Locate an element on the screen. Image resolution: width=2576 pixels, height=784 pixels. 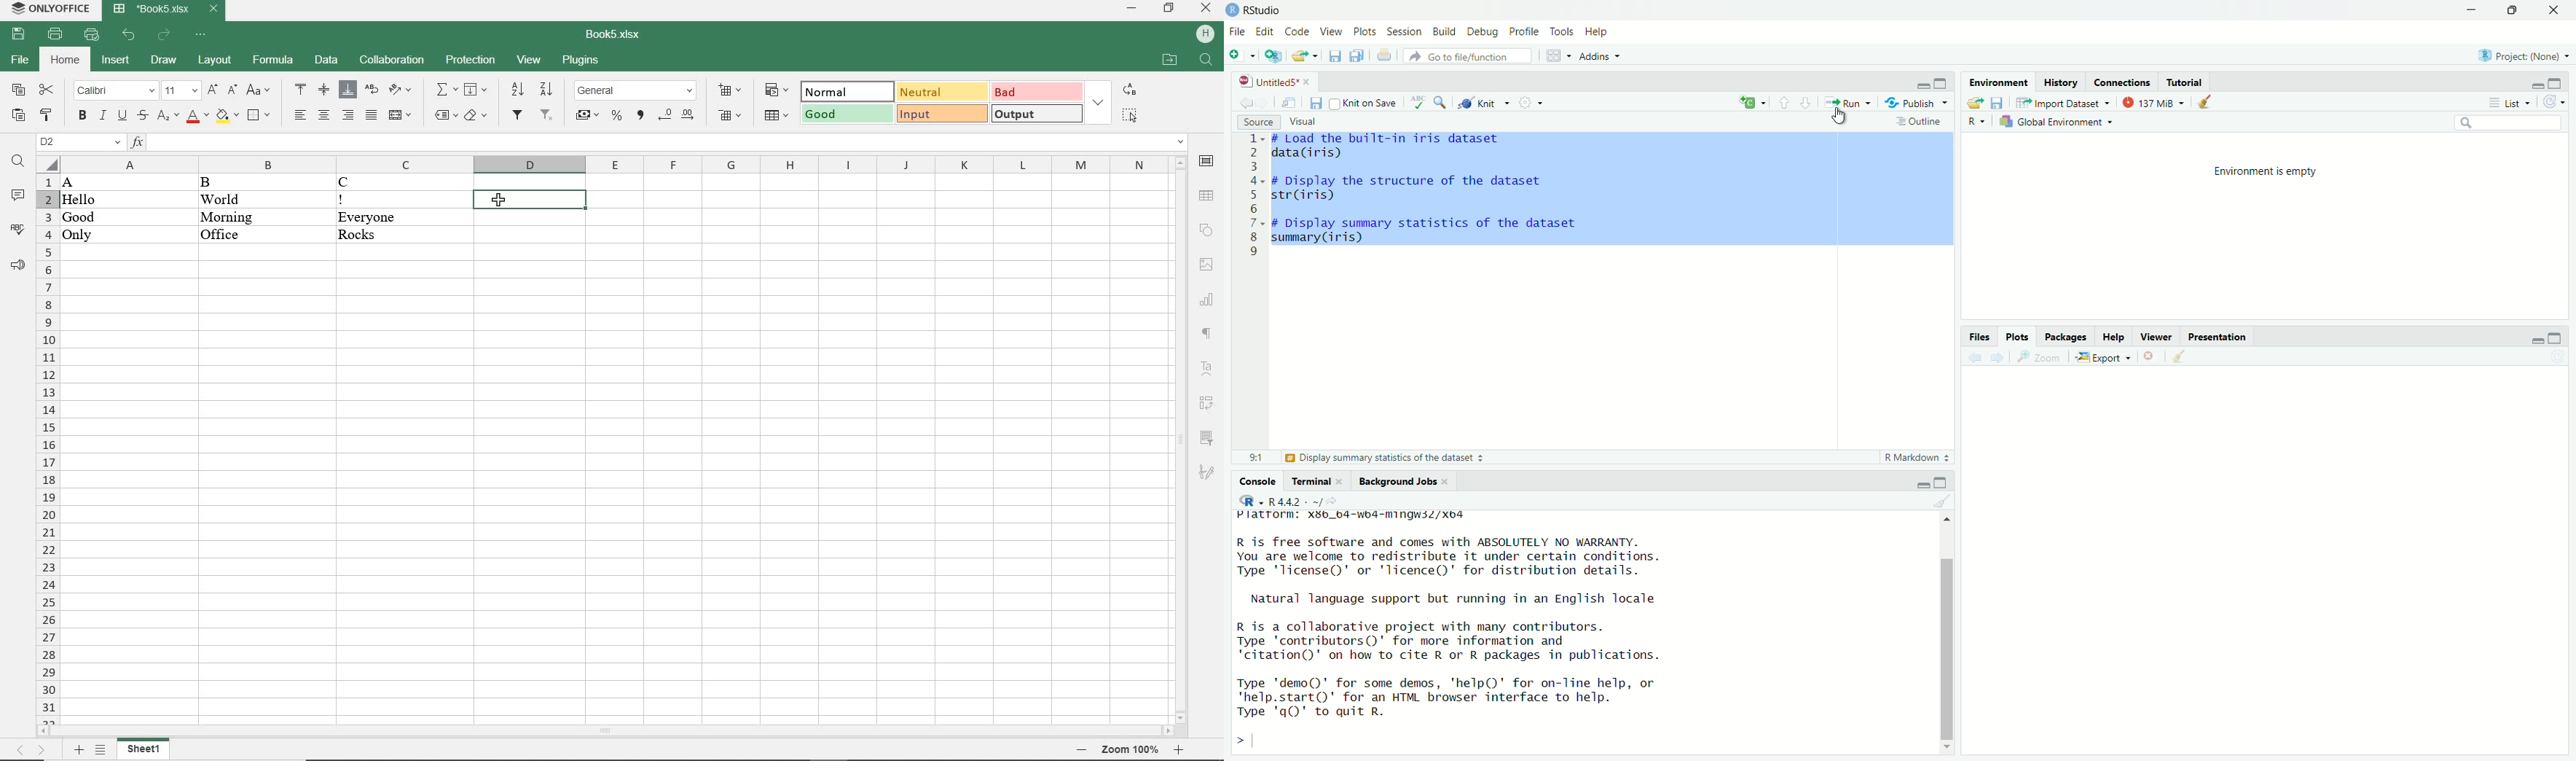
Viewer is located at coordinates (2156, 335).